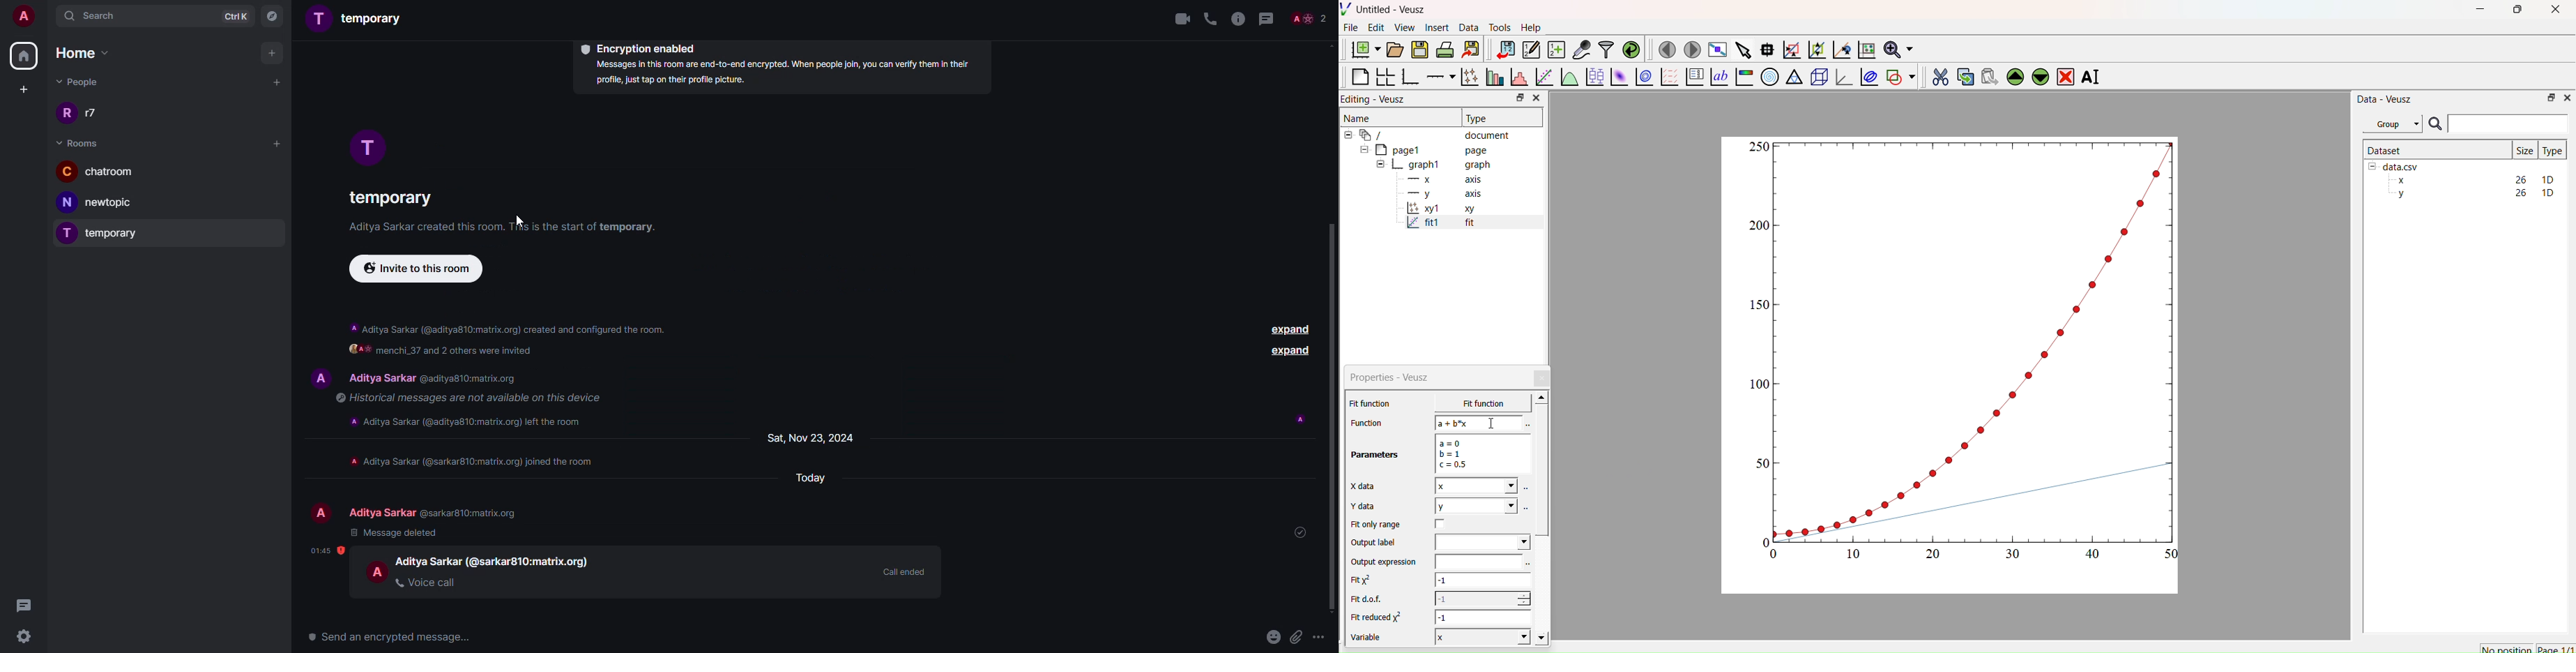  I want to click on people, so click(381, 512).